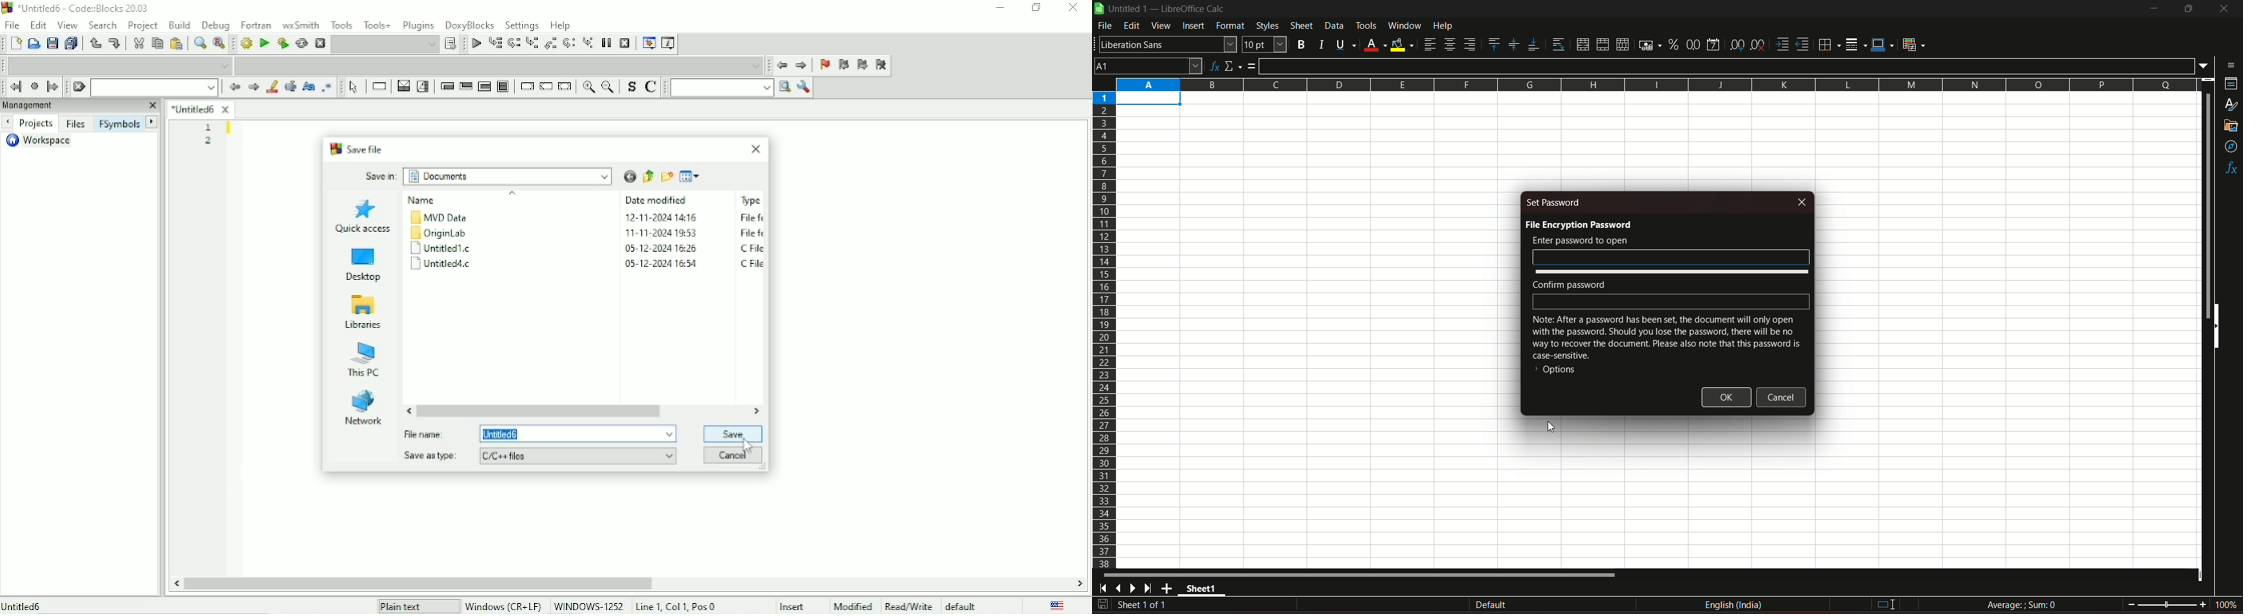  Describe the element at coordinates (1099, 9) in the screenshot. I see `libreoffice calc logo` at that location.